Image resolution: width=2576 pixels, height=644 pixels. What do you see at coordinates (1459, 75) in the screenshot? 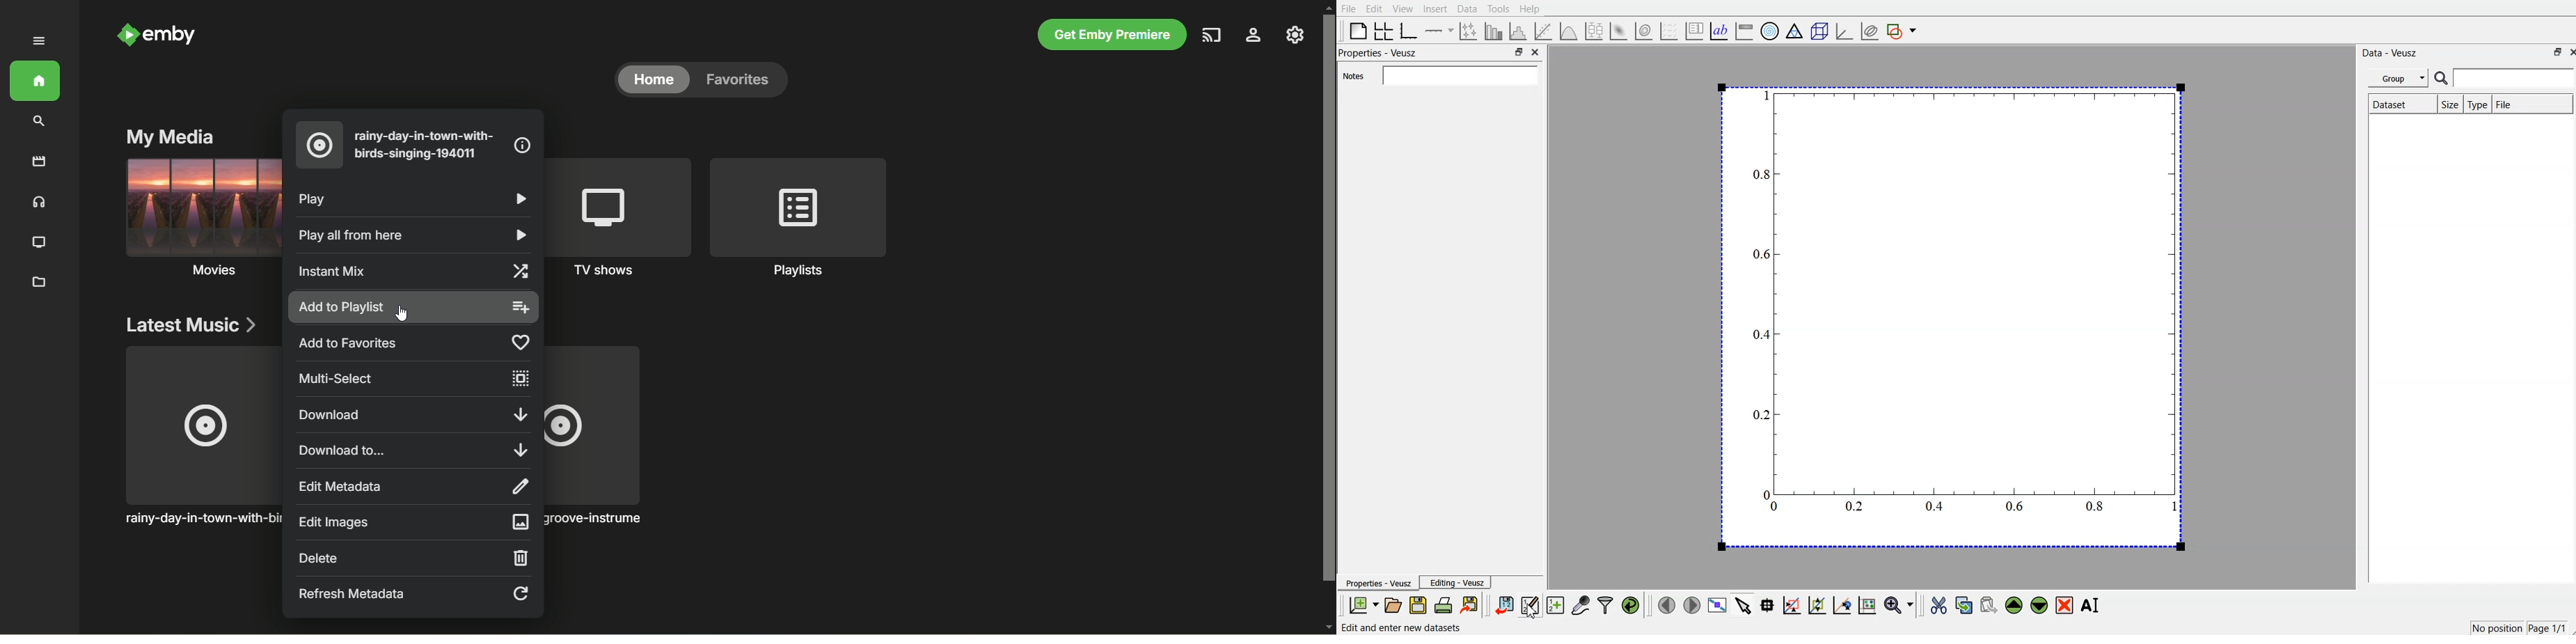
I see `Notes field` at bounding box center [1459, 75].